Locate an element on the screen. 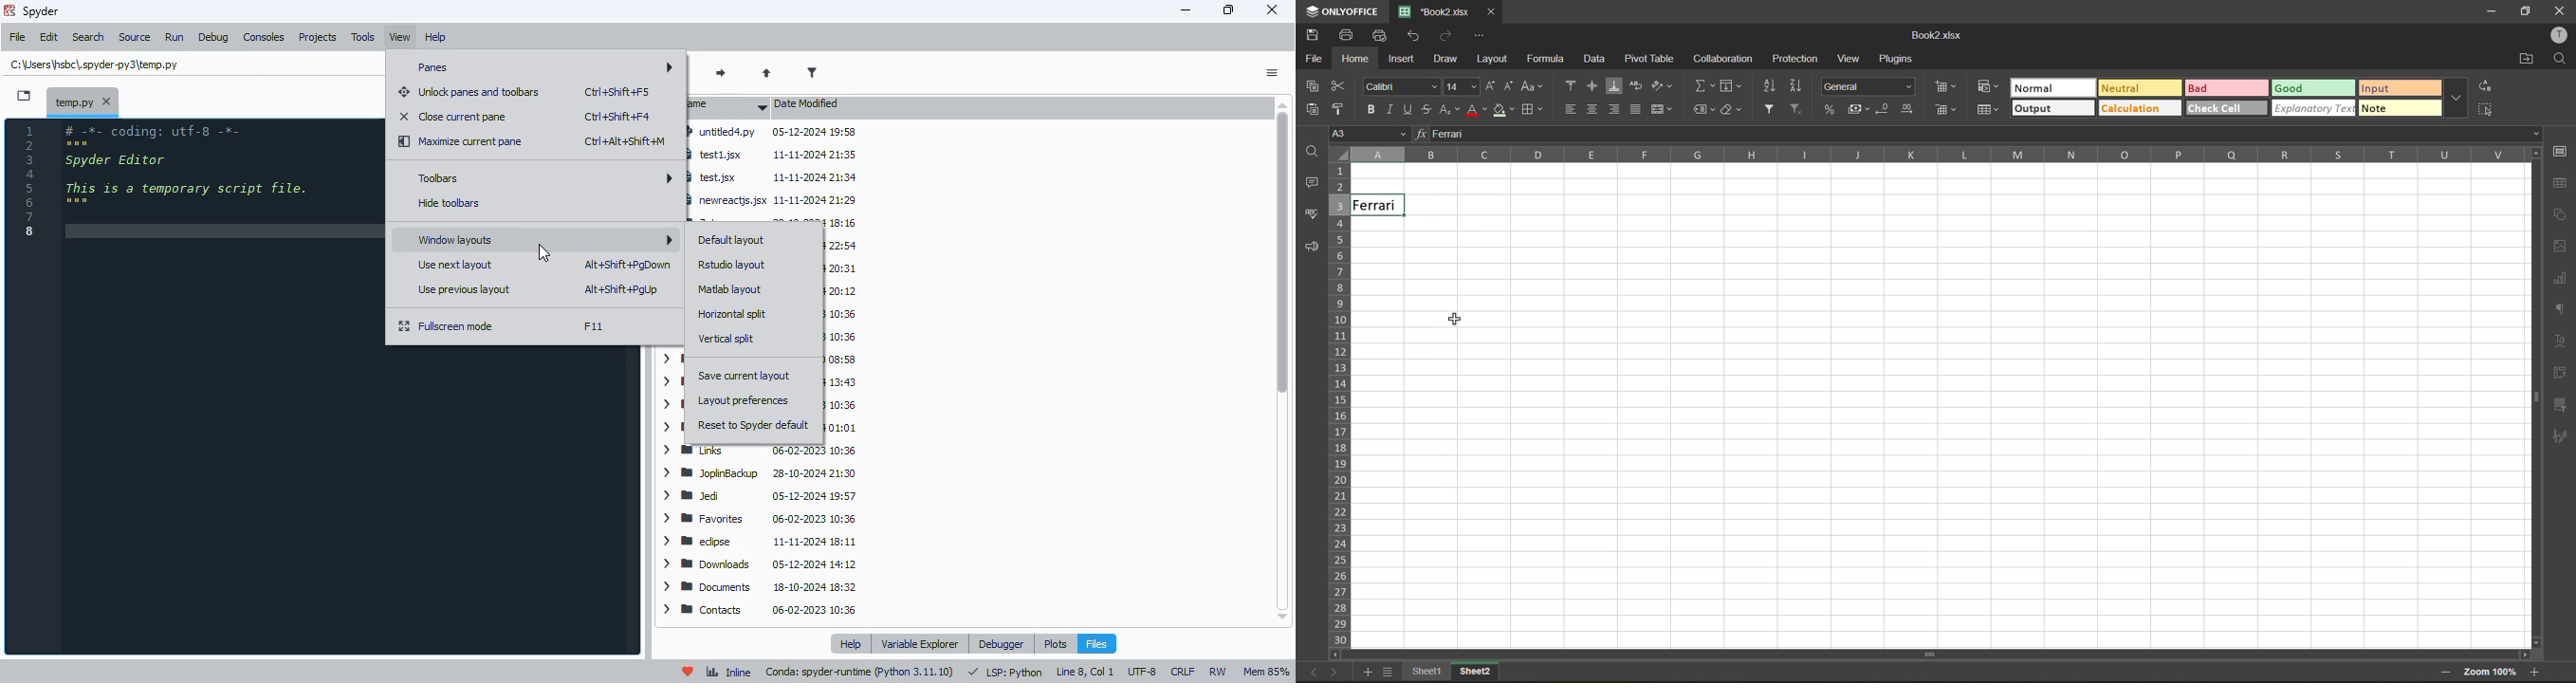  use previous layout is located at coordinates (462, 290).